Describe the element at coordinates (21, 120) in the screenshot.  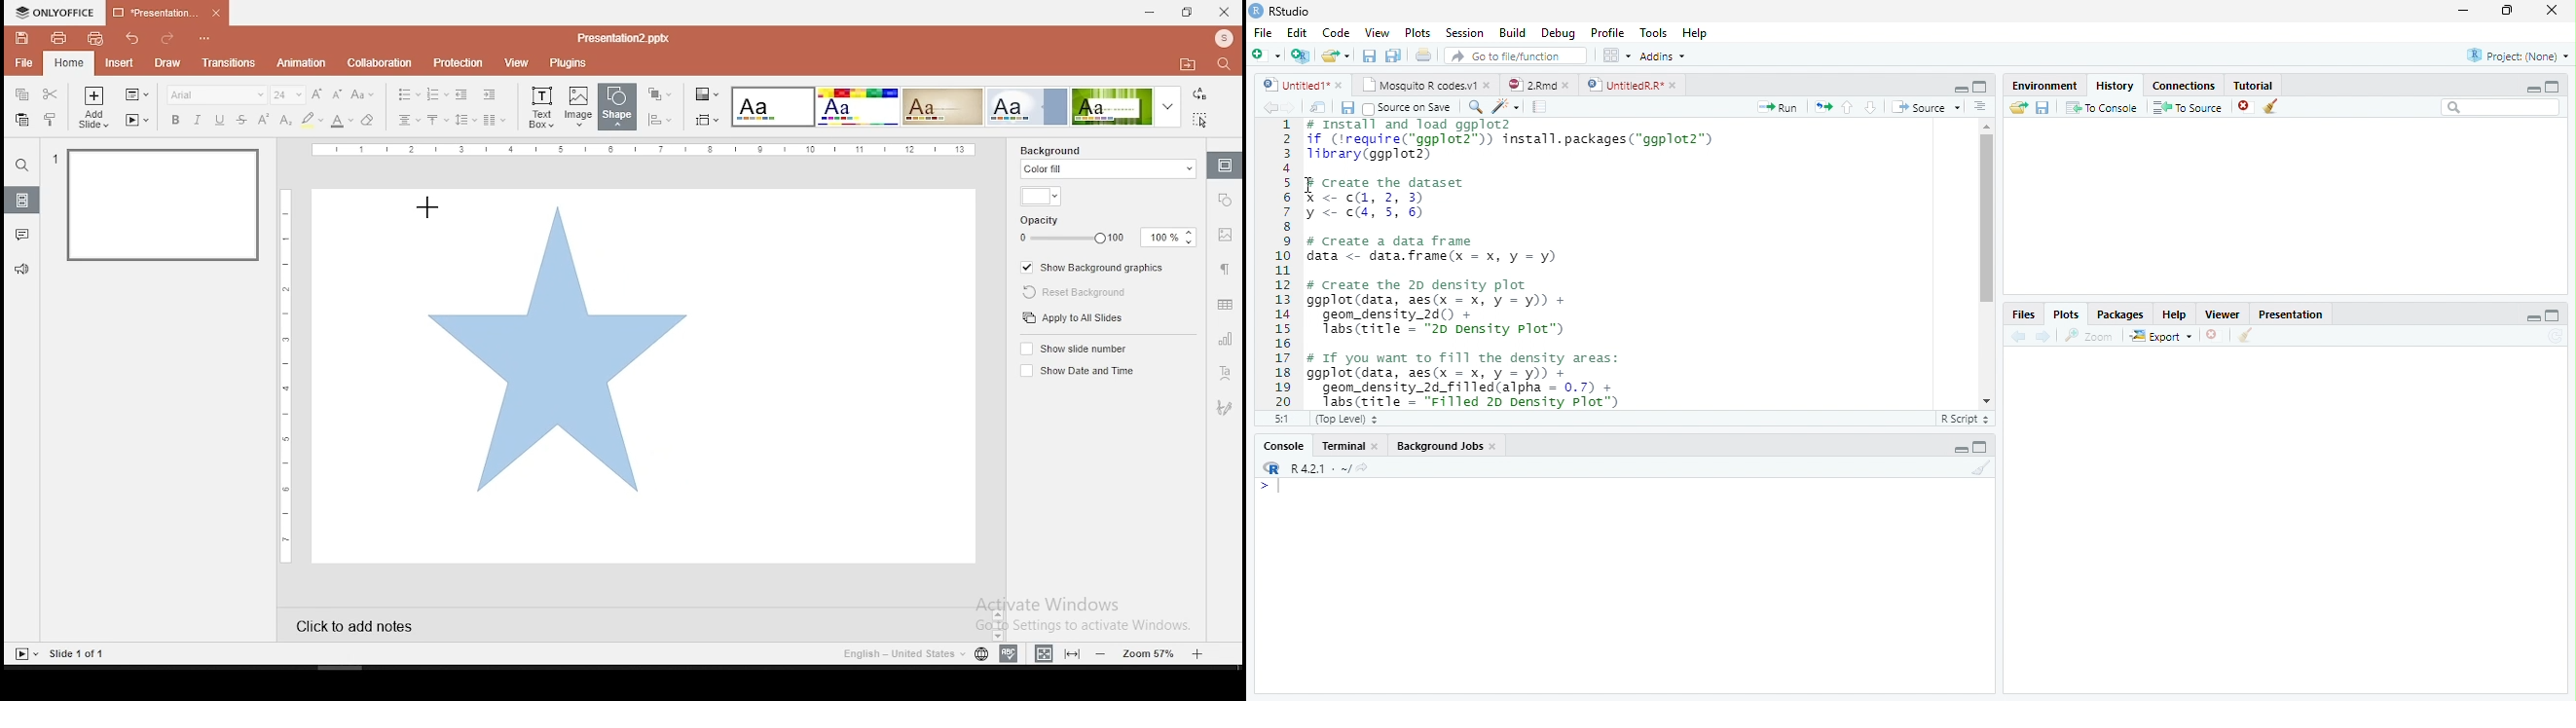
I see `paste` at that location.